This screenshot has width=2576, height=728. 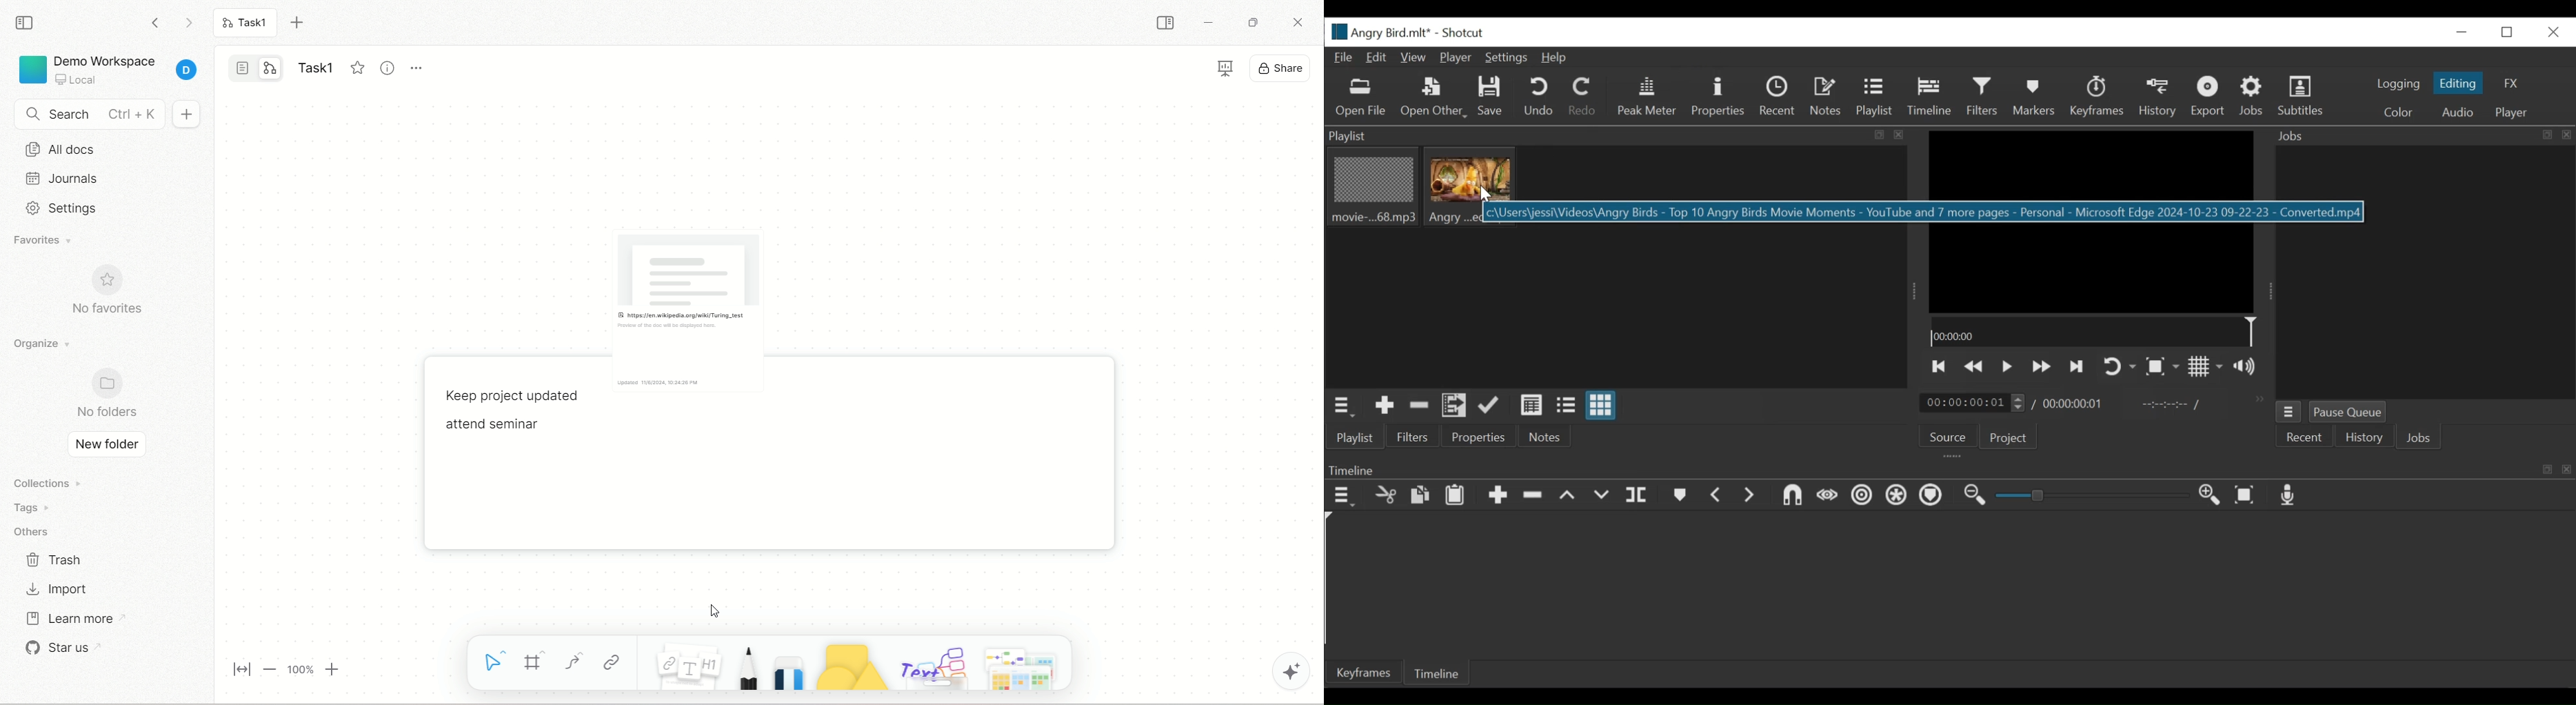 I want to click on go backward, so click(x=154, y=21).